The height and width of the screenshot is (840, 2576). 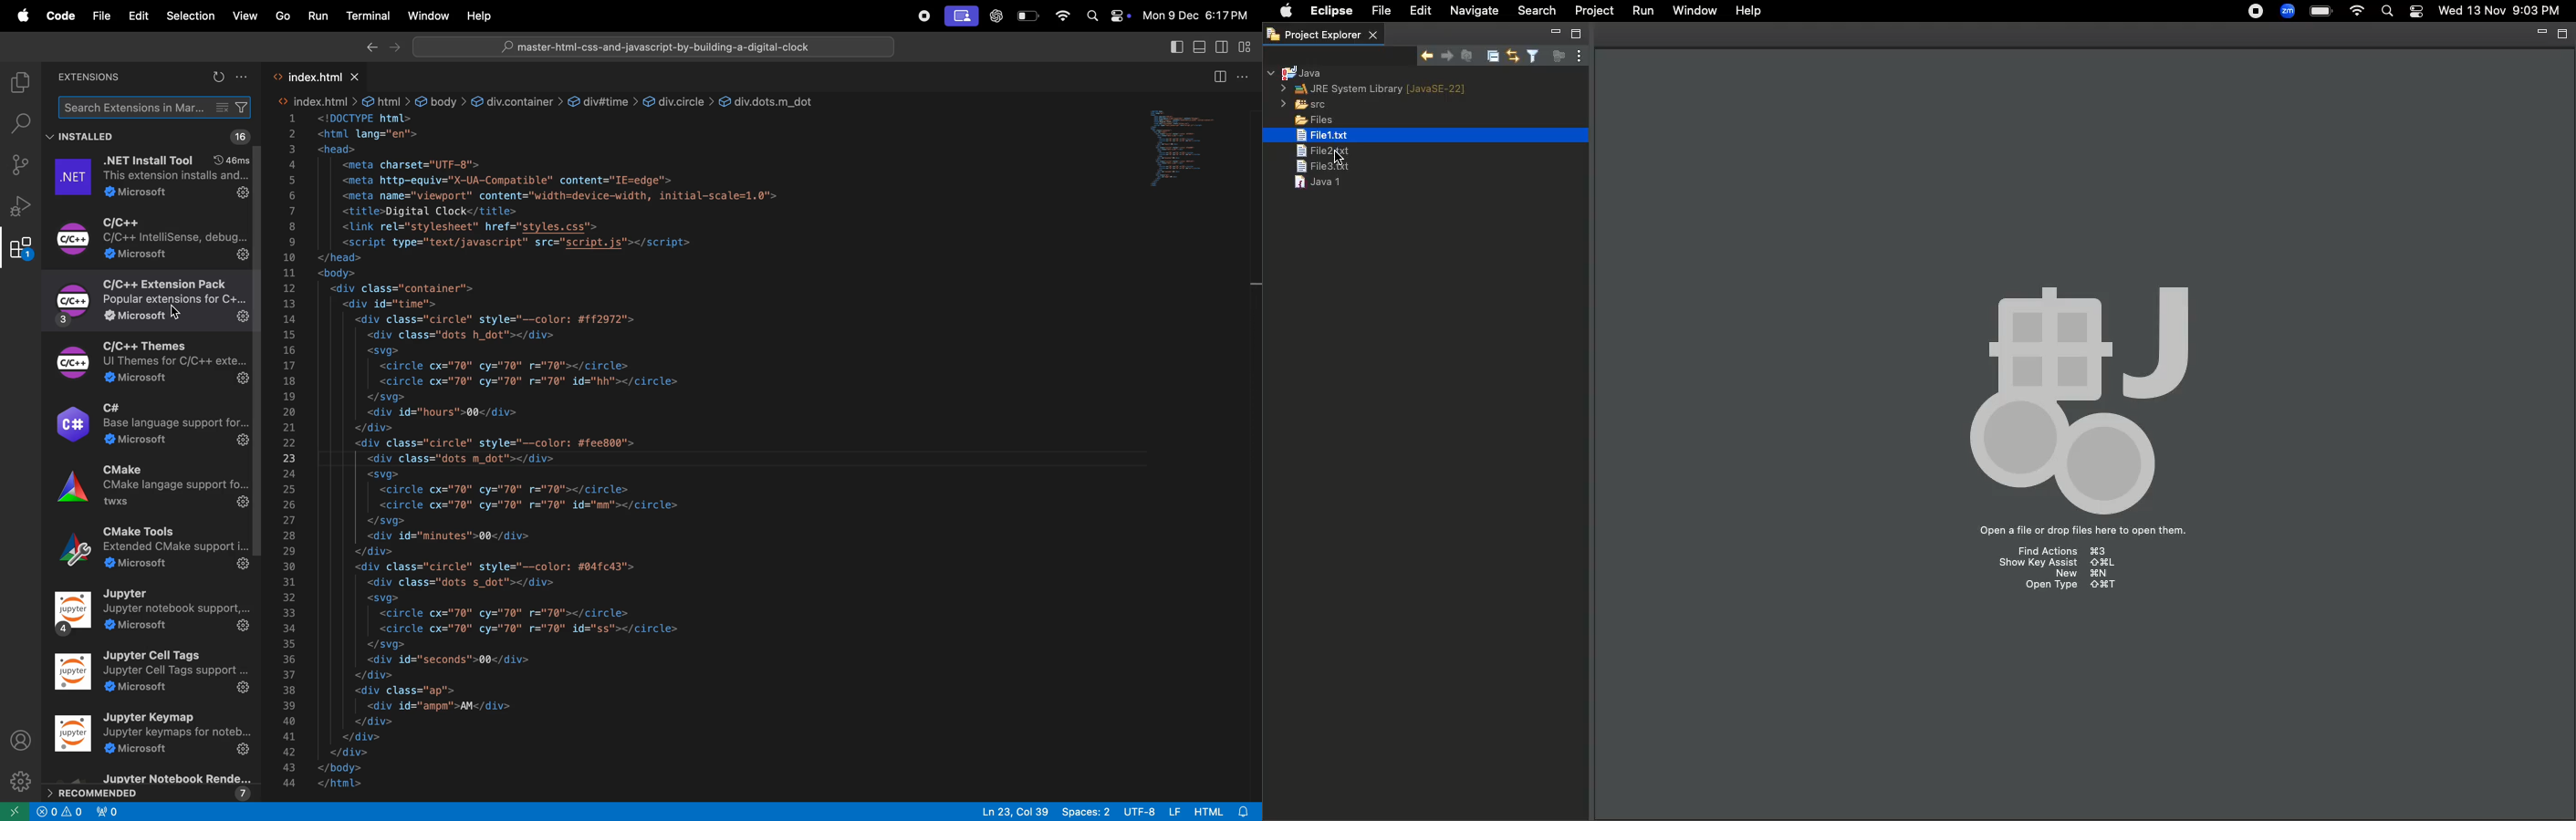 What do you see at coordinates (2064, 588) in the screenshot?
I see `Open type` at bounding box center [2064, 588].